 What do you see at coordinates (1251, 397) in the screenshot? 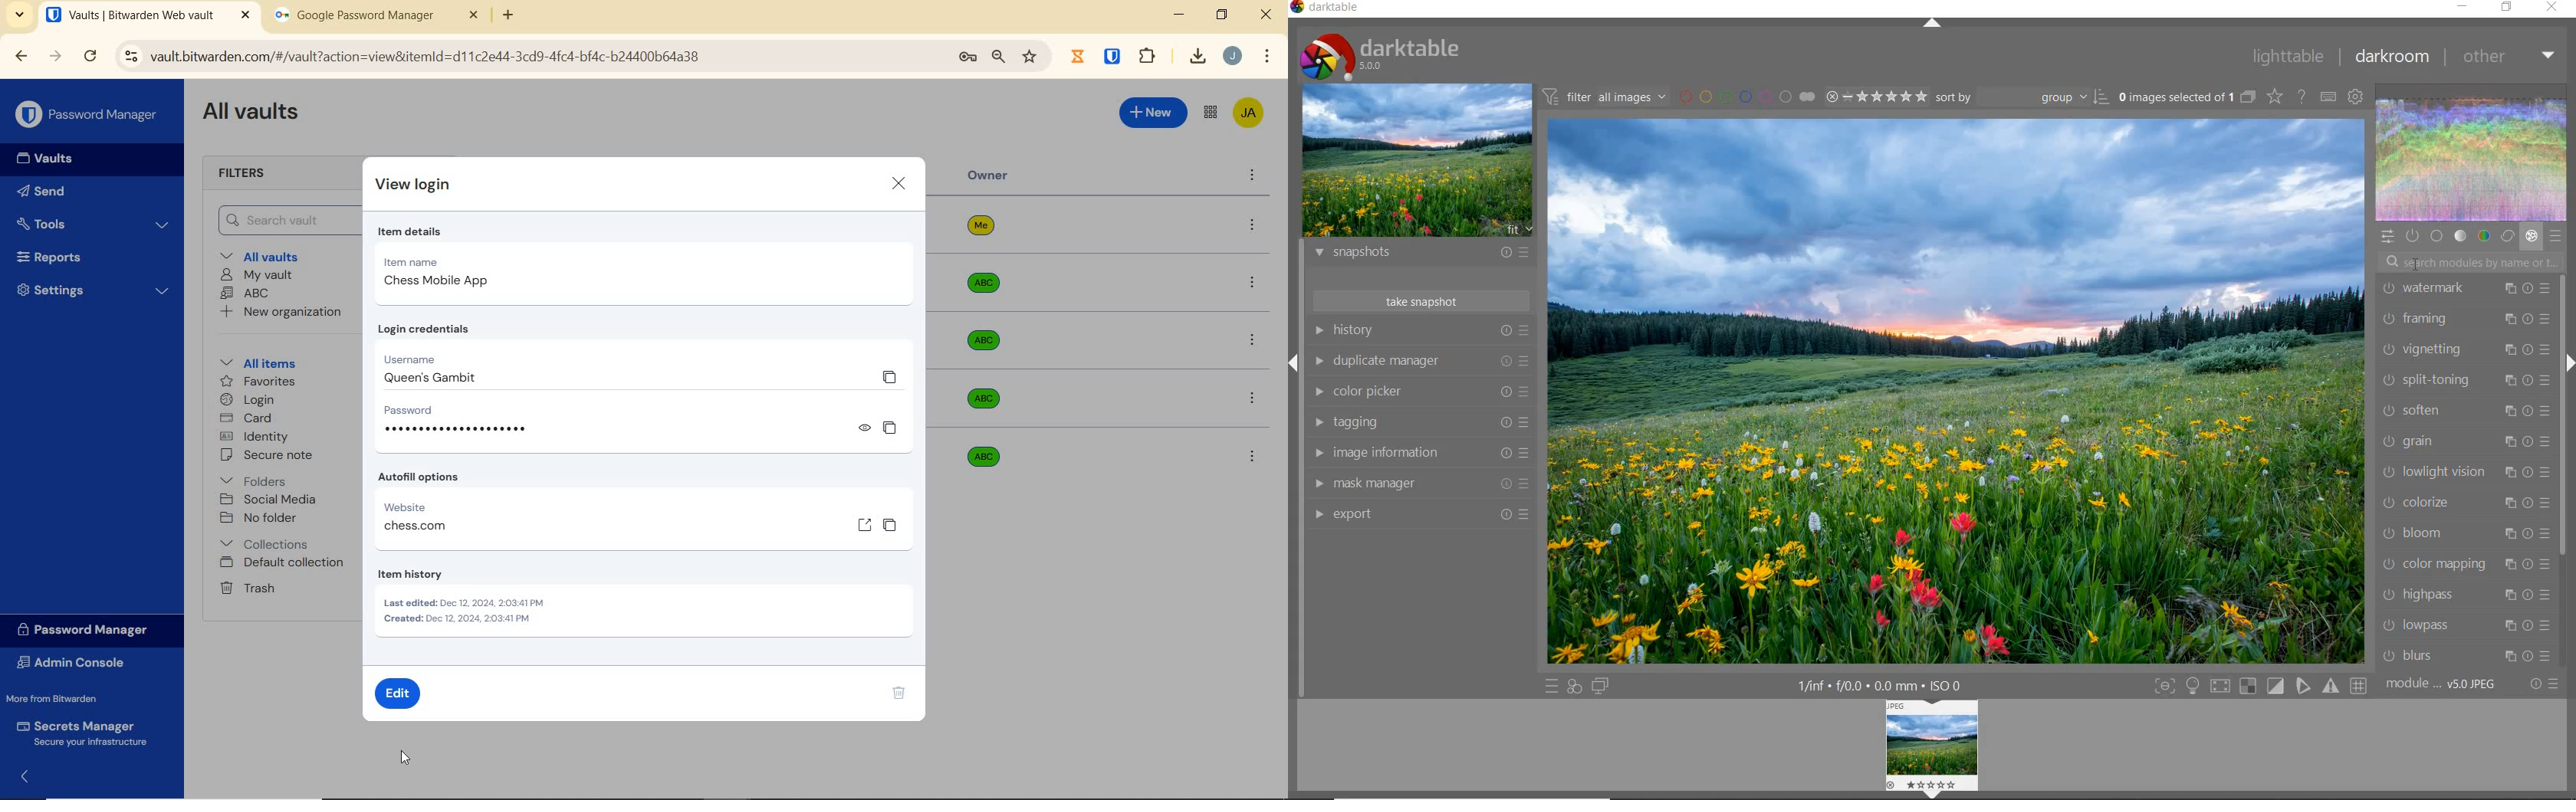
I see `option` at bounding box center [1251, 397].